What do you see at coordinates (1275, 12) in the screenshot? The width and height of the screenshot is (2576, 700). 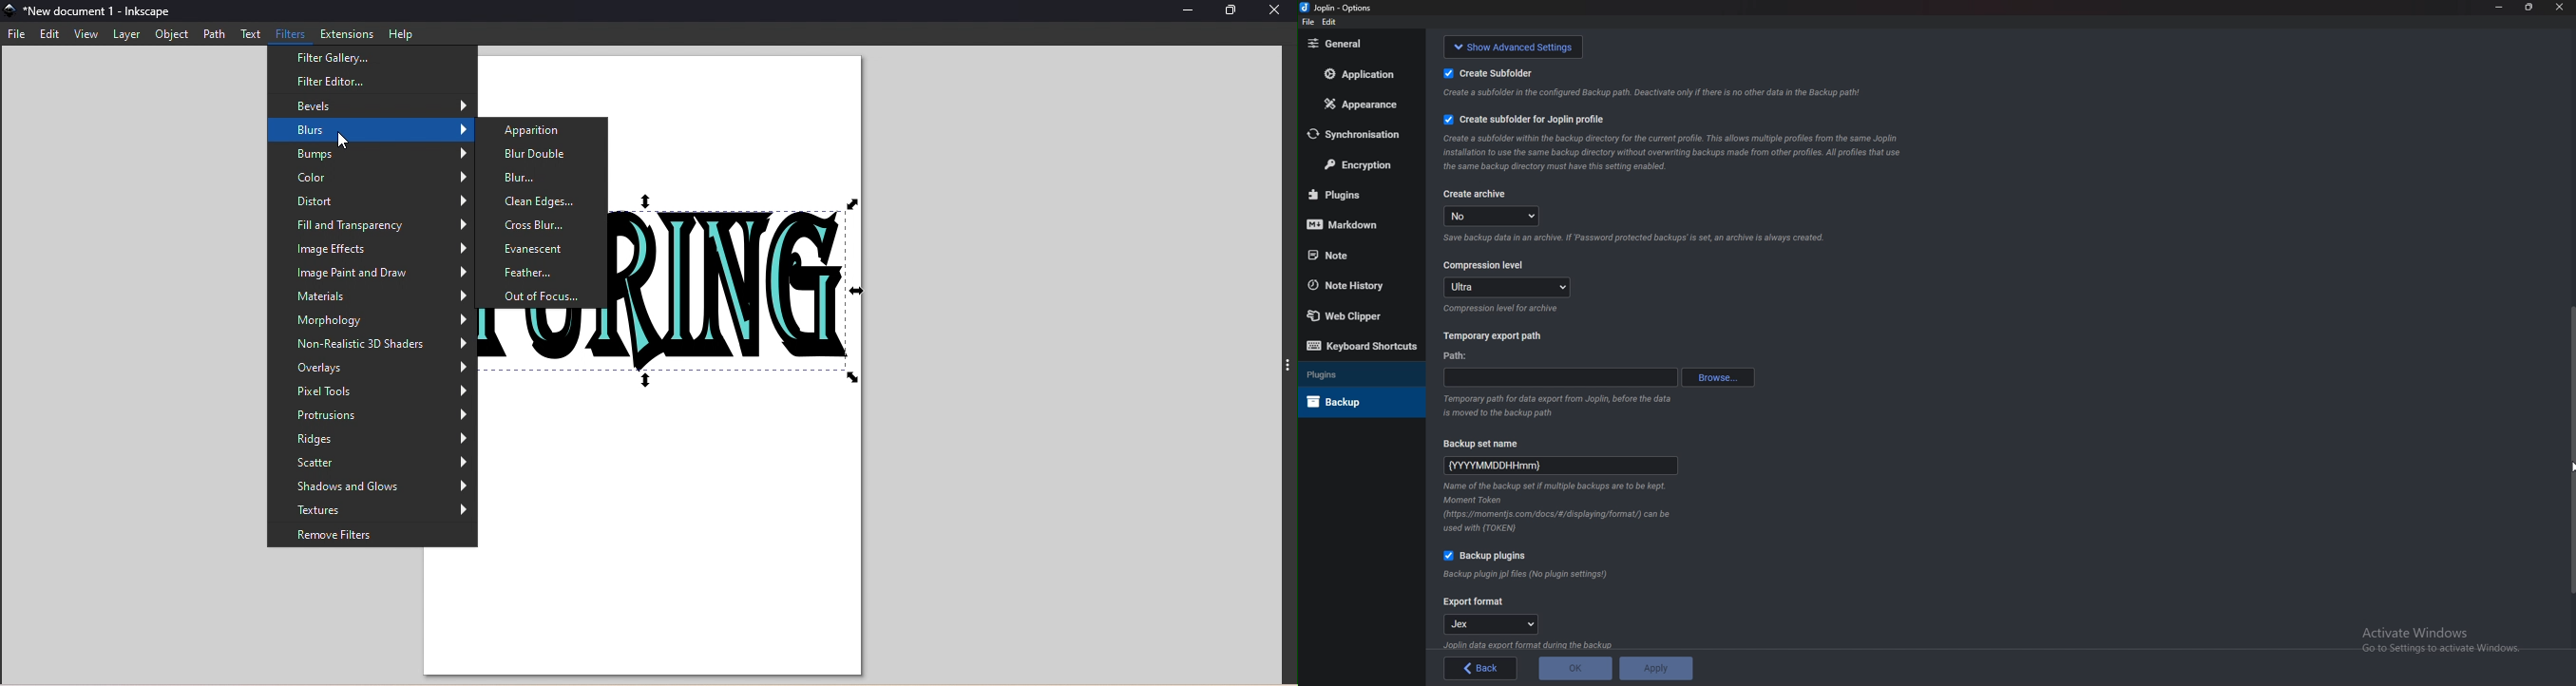 I see `Close` at bounding box center [1275, 12].